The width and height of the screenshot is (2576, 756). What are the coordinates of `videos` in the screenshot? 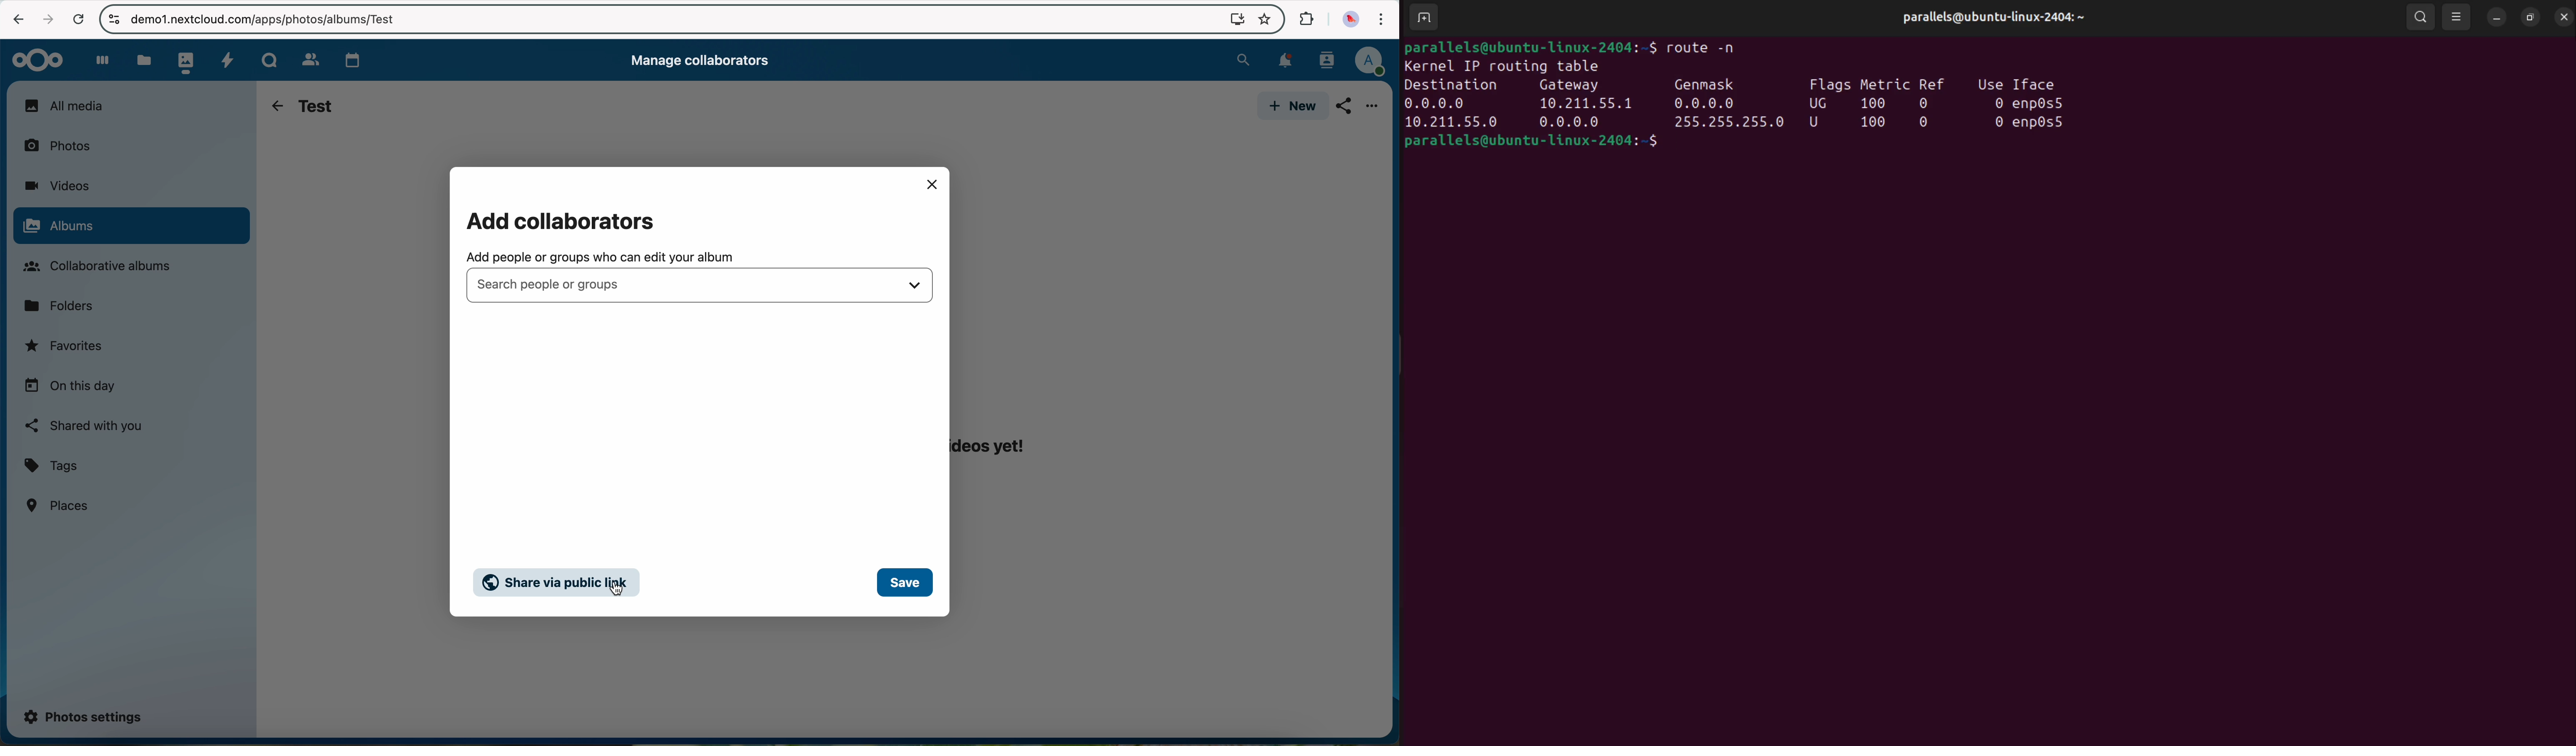 It's located at (57, 185).